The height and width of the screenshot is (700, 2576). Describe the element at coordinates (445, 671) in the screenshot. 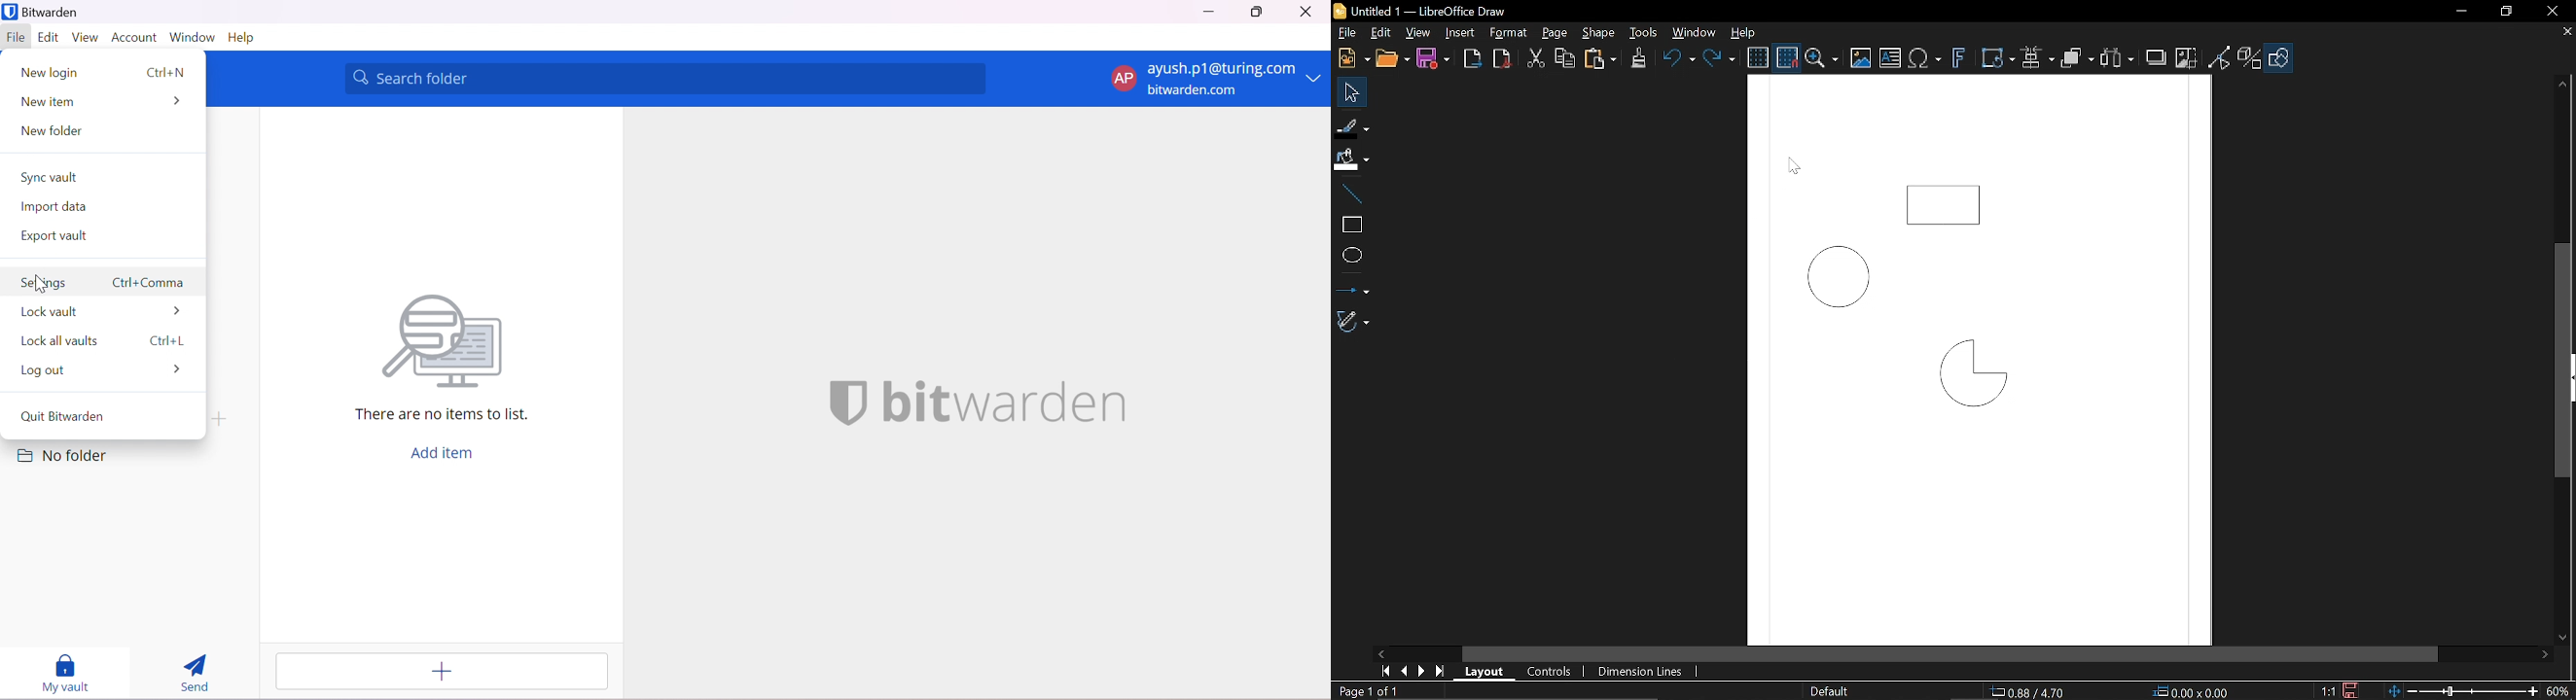

I see `Add item` at that location.